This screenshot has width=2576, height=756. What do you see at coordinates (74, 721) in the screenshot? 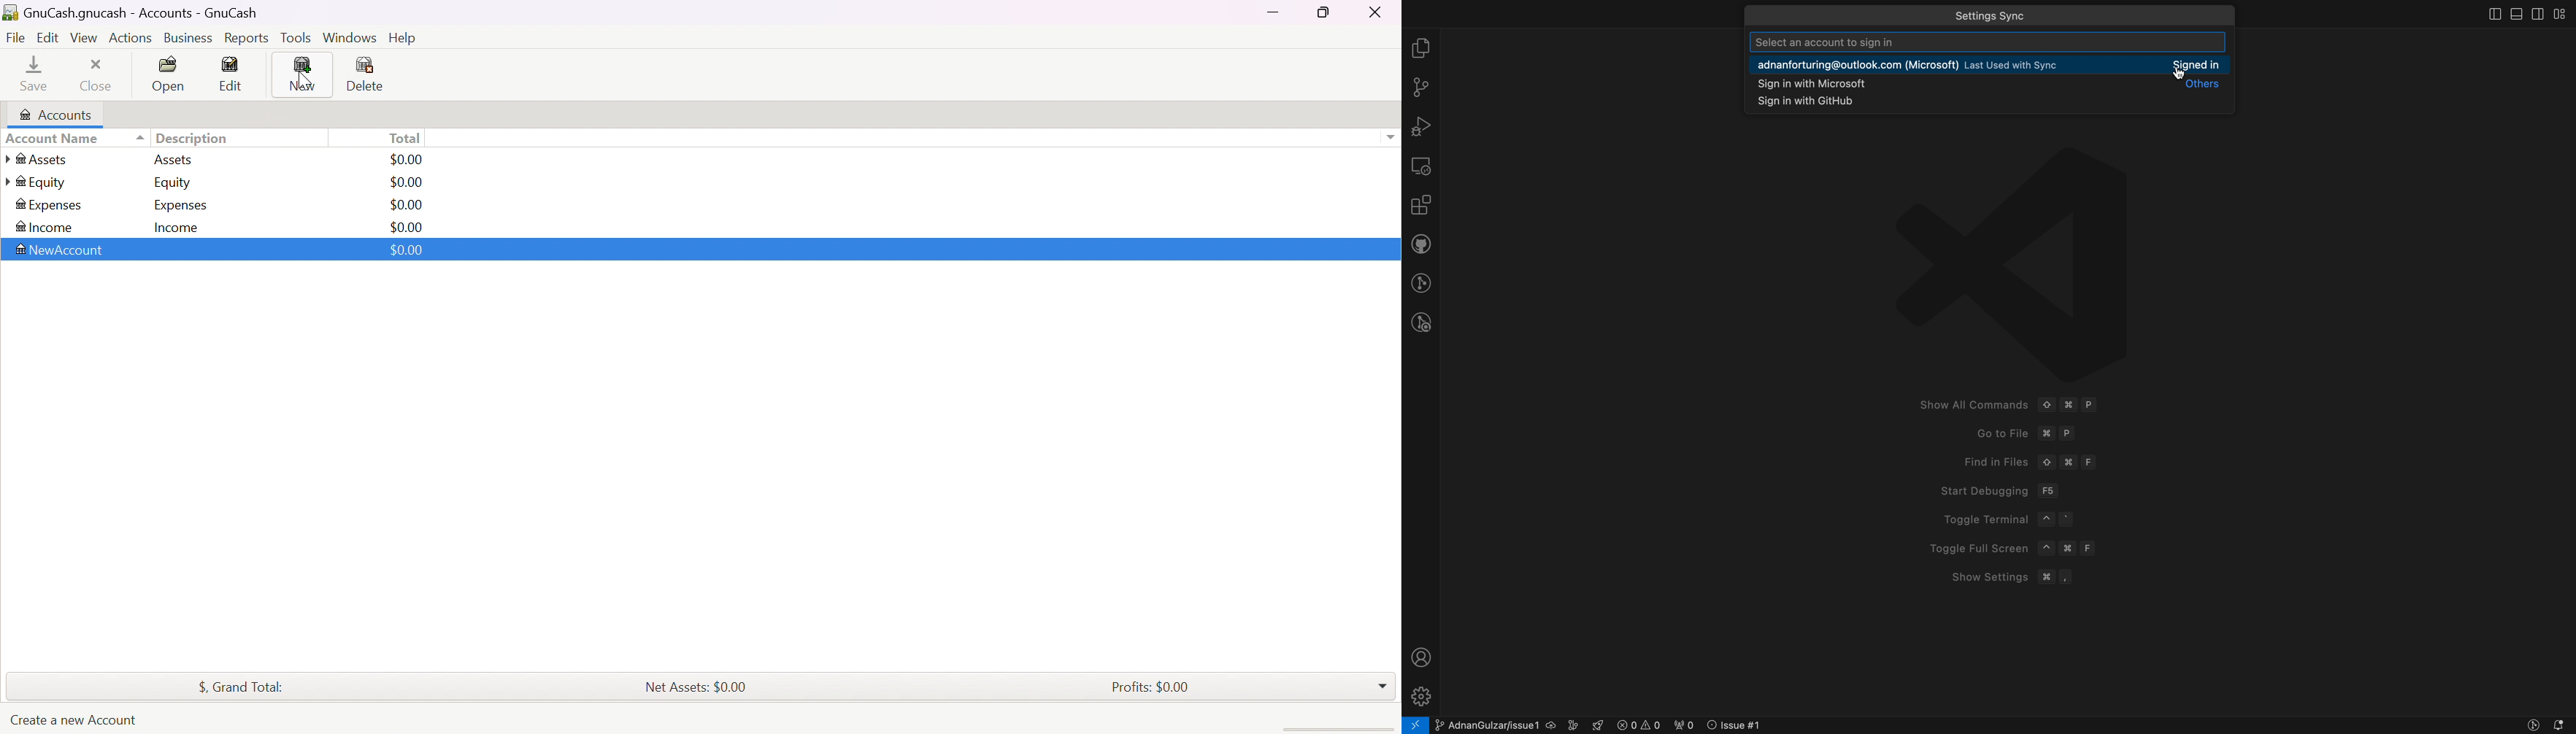
I see `Create a new Account` at bounding box center [74, 721].